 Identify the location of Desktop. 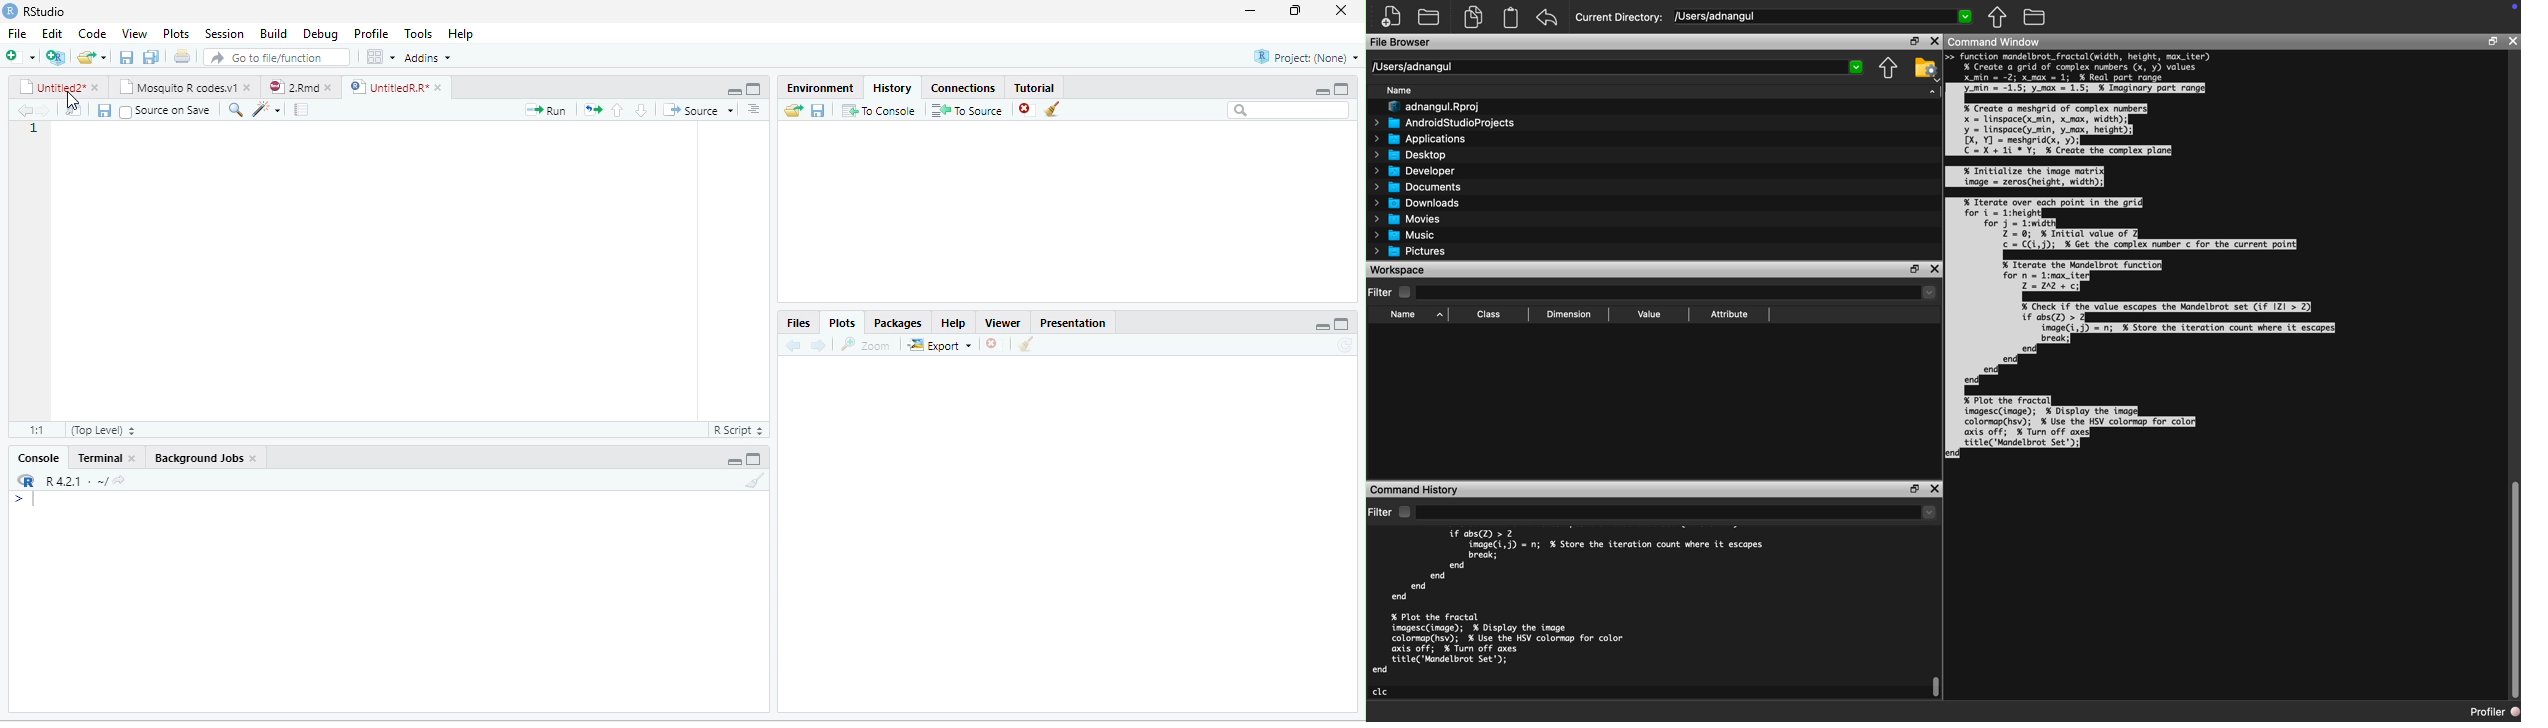
(1408, 155).